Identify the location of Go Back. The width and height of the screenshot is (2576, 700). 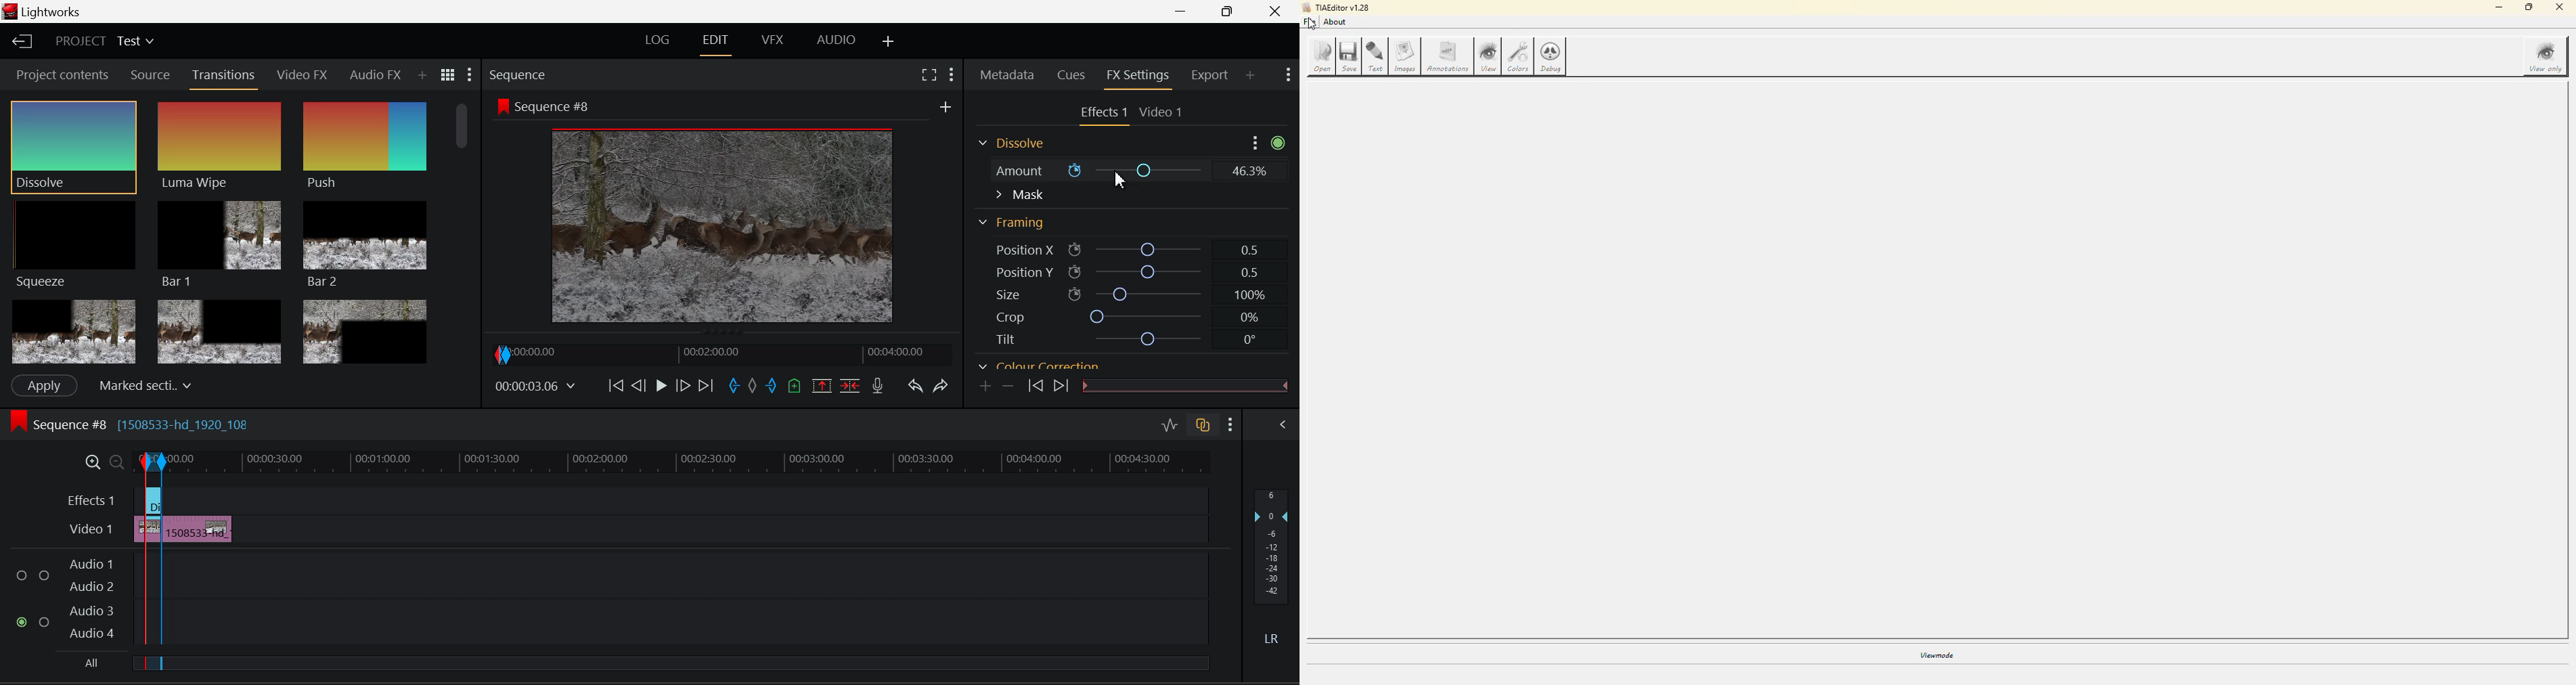
(638, 386).